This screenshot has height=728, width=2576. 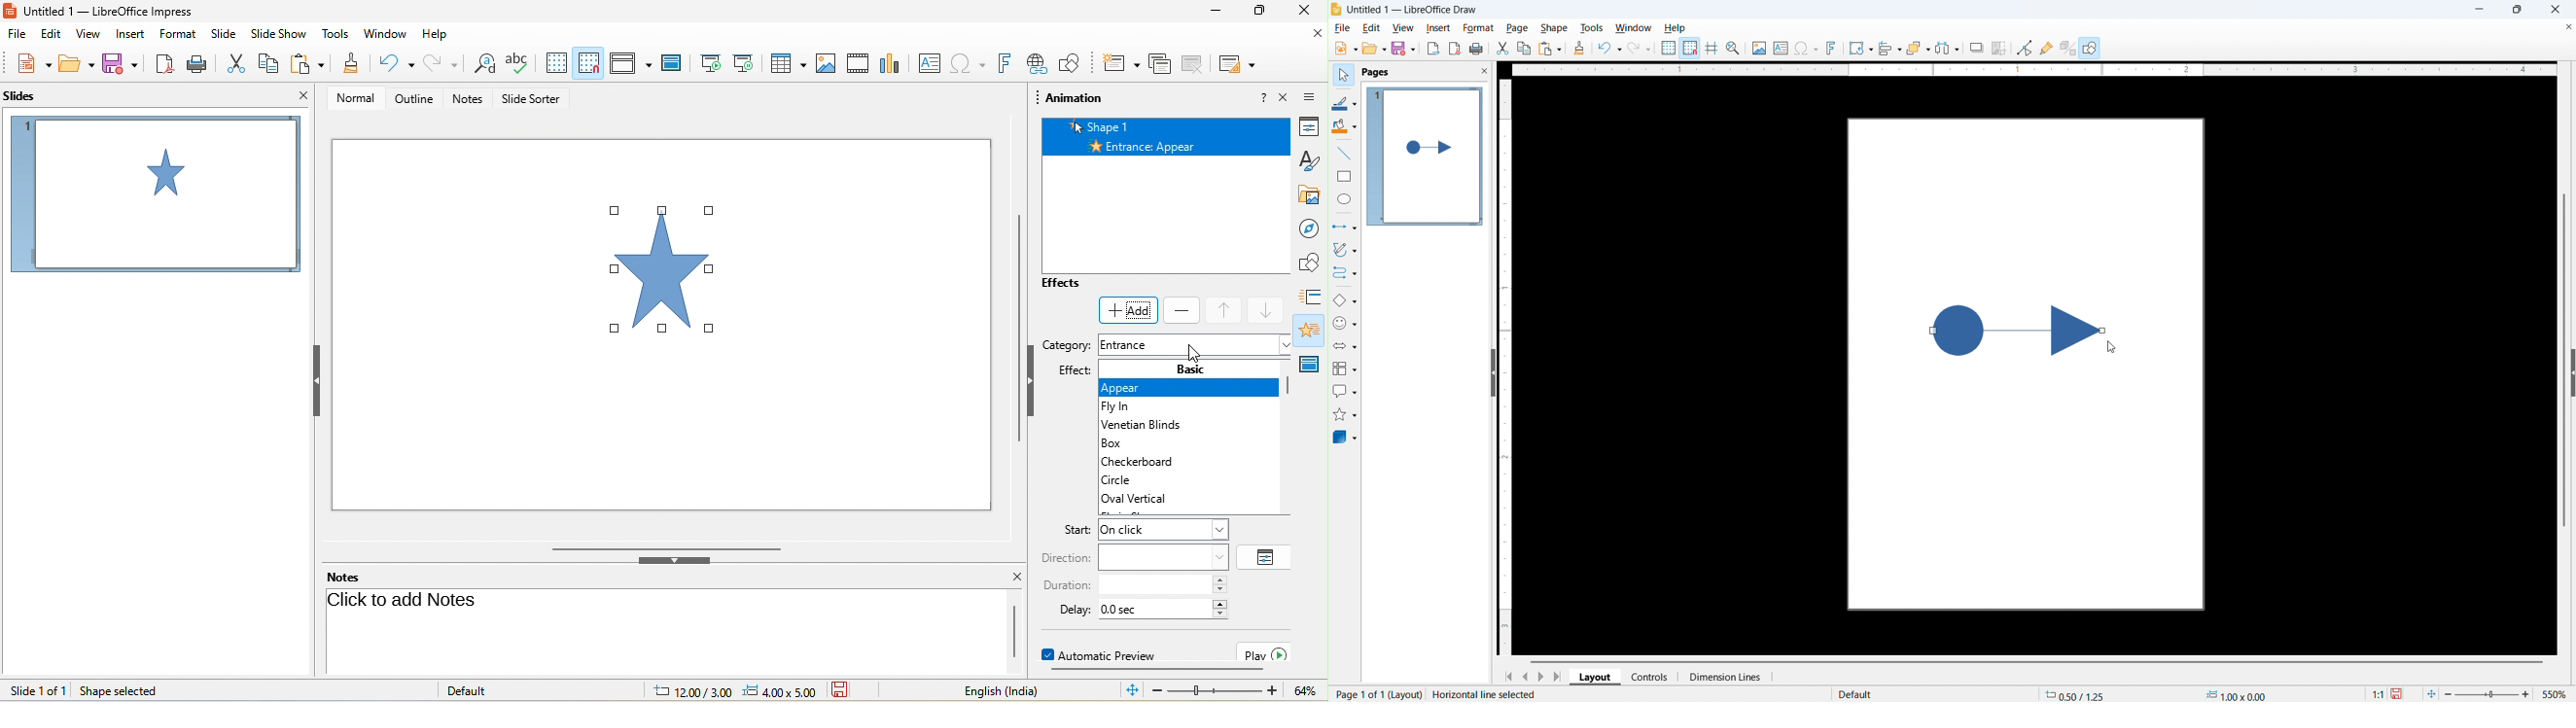 What do you see at coordinates (744, 63) in the screenshot?
I see `start from current slide` at bounding box center [744, 63].